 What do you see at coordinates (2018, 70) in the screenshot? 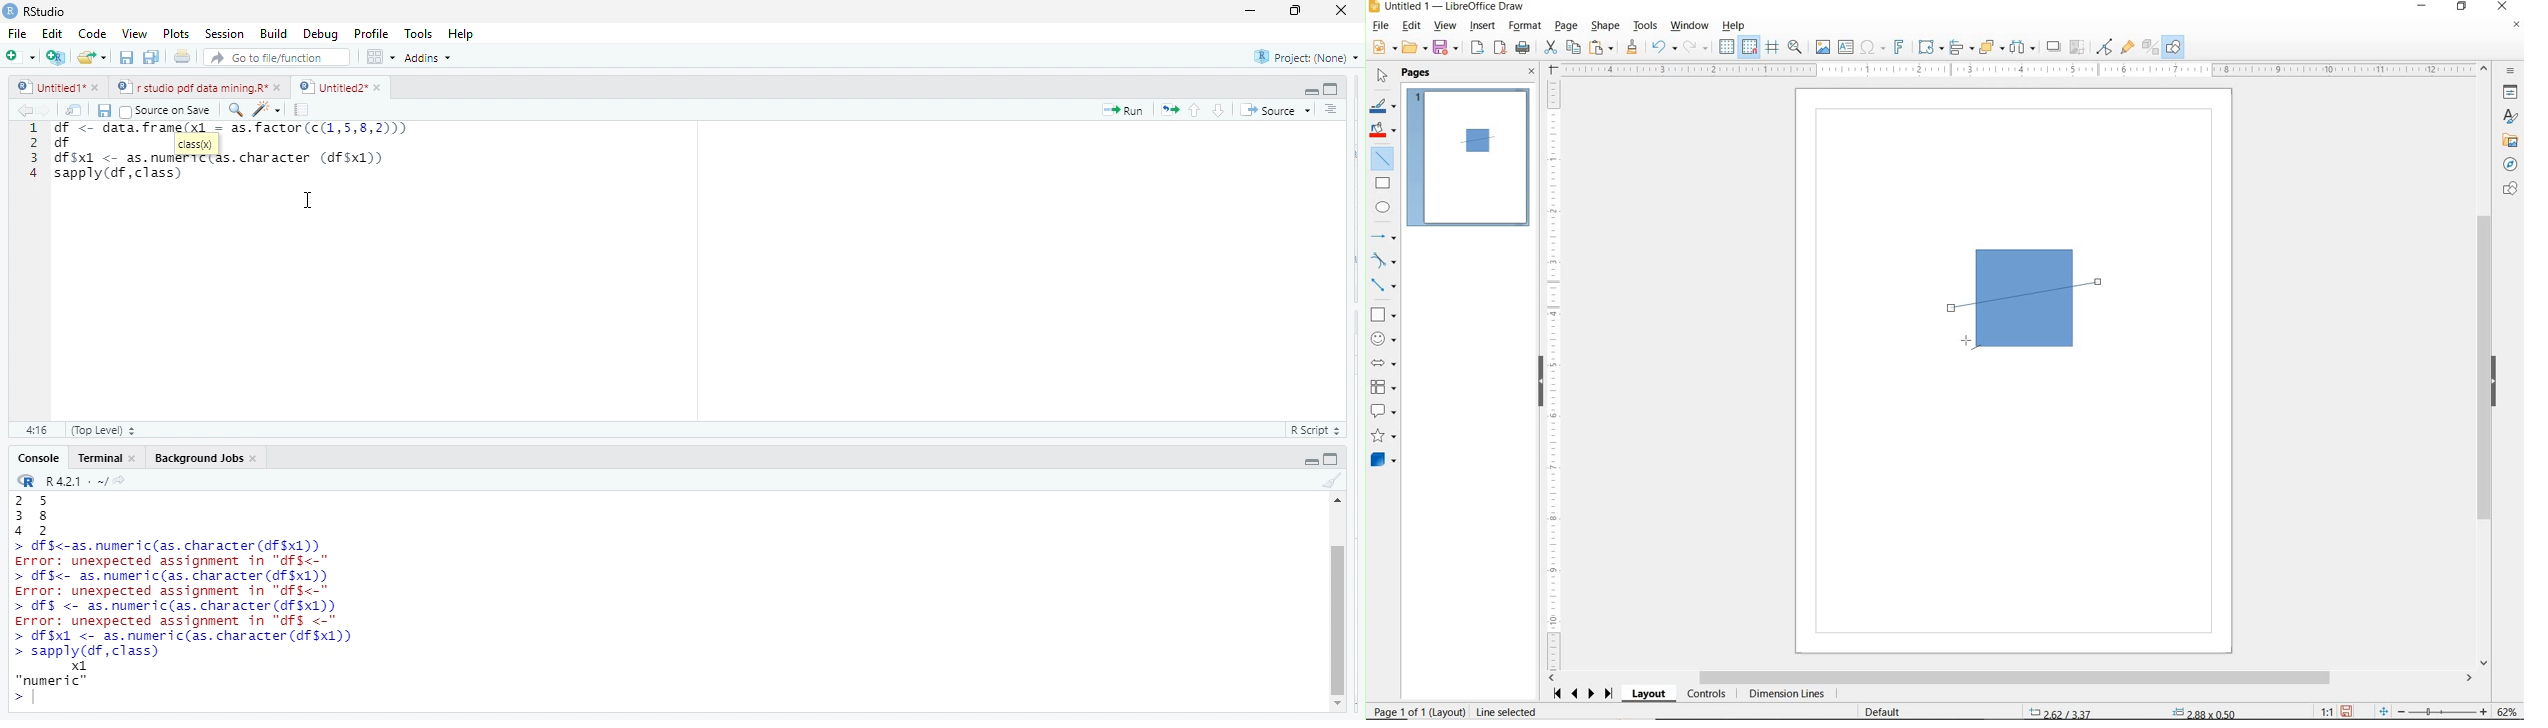
I see `RULER` at bounding box center [2018, 70].